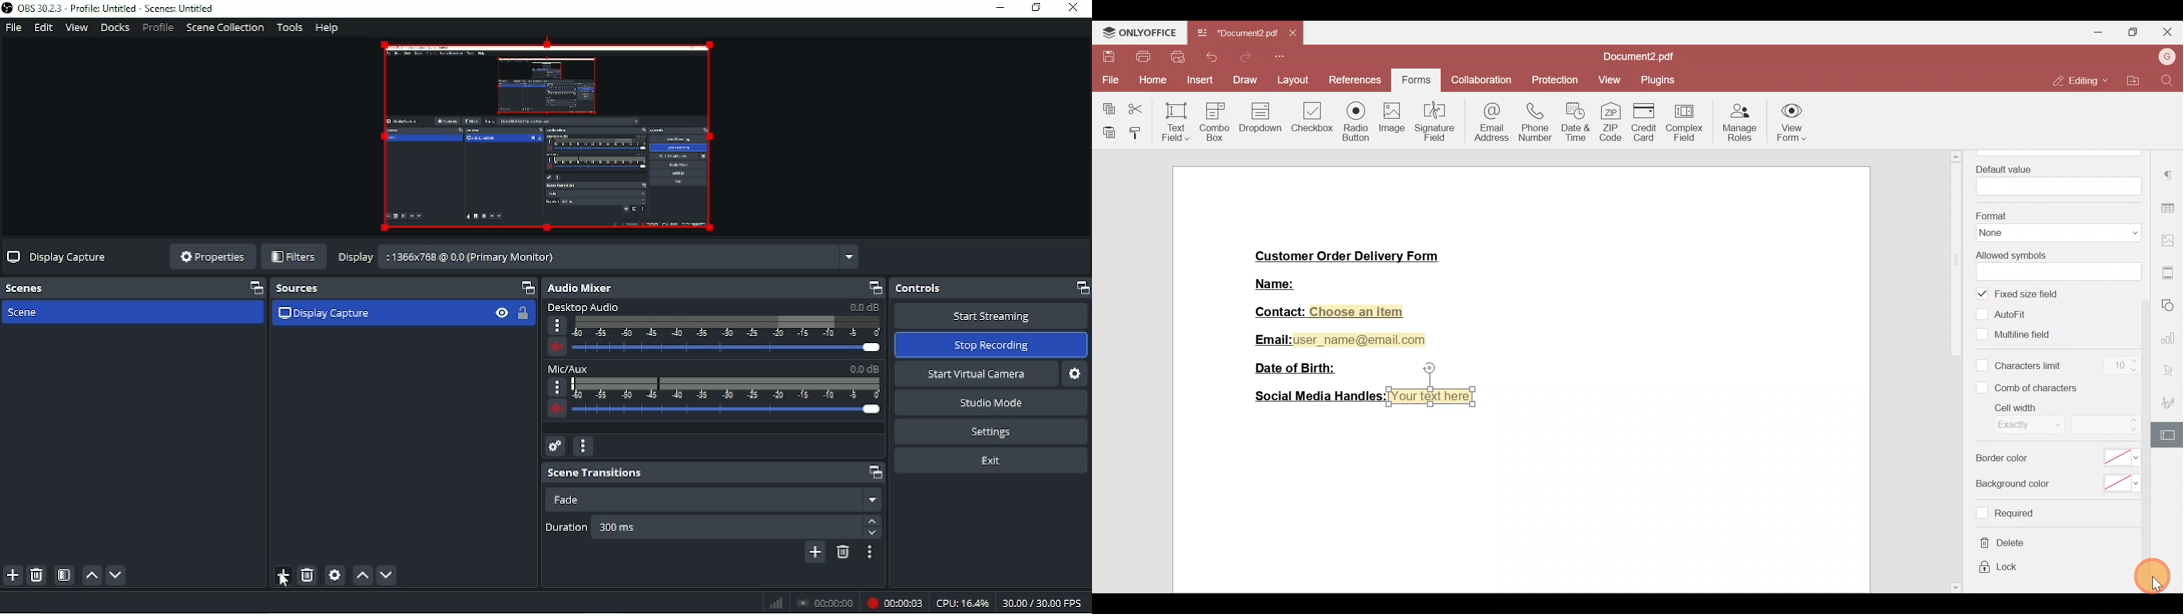  Describe the element at coordinates (1105, 132) in the screenshot. I see `Paste` at that location.